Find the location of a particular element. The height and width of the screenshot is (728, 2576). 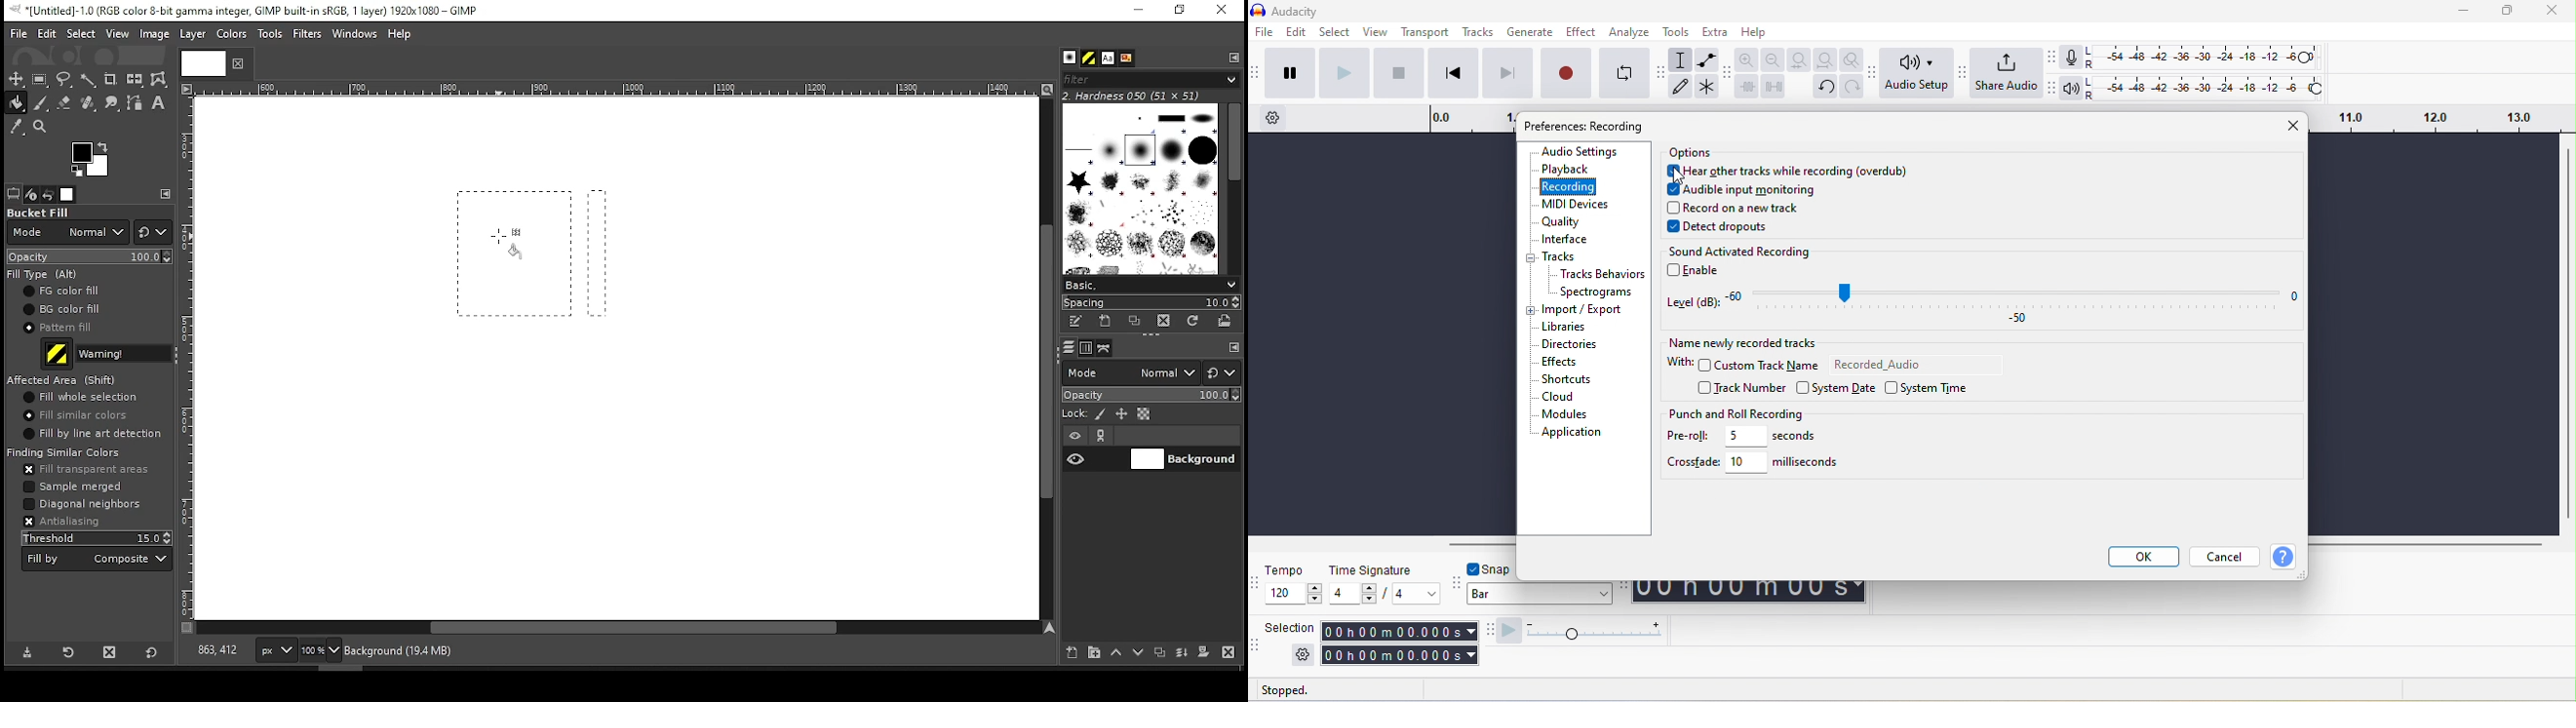

warp transform tool is located at coordinates (158, 80).